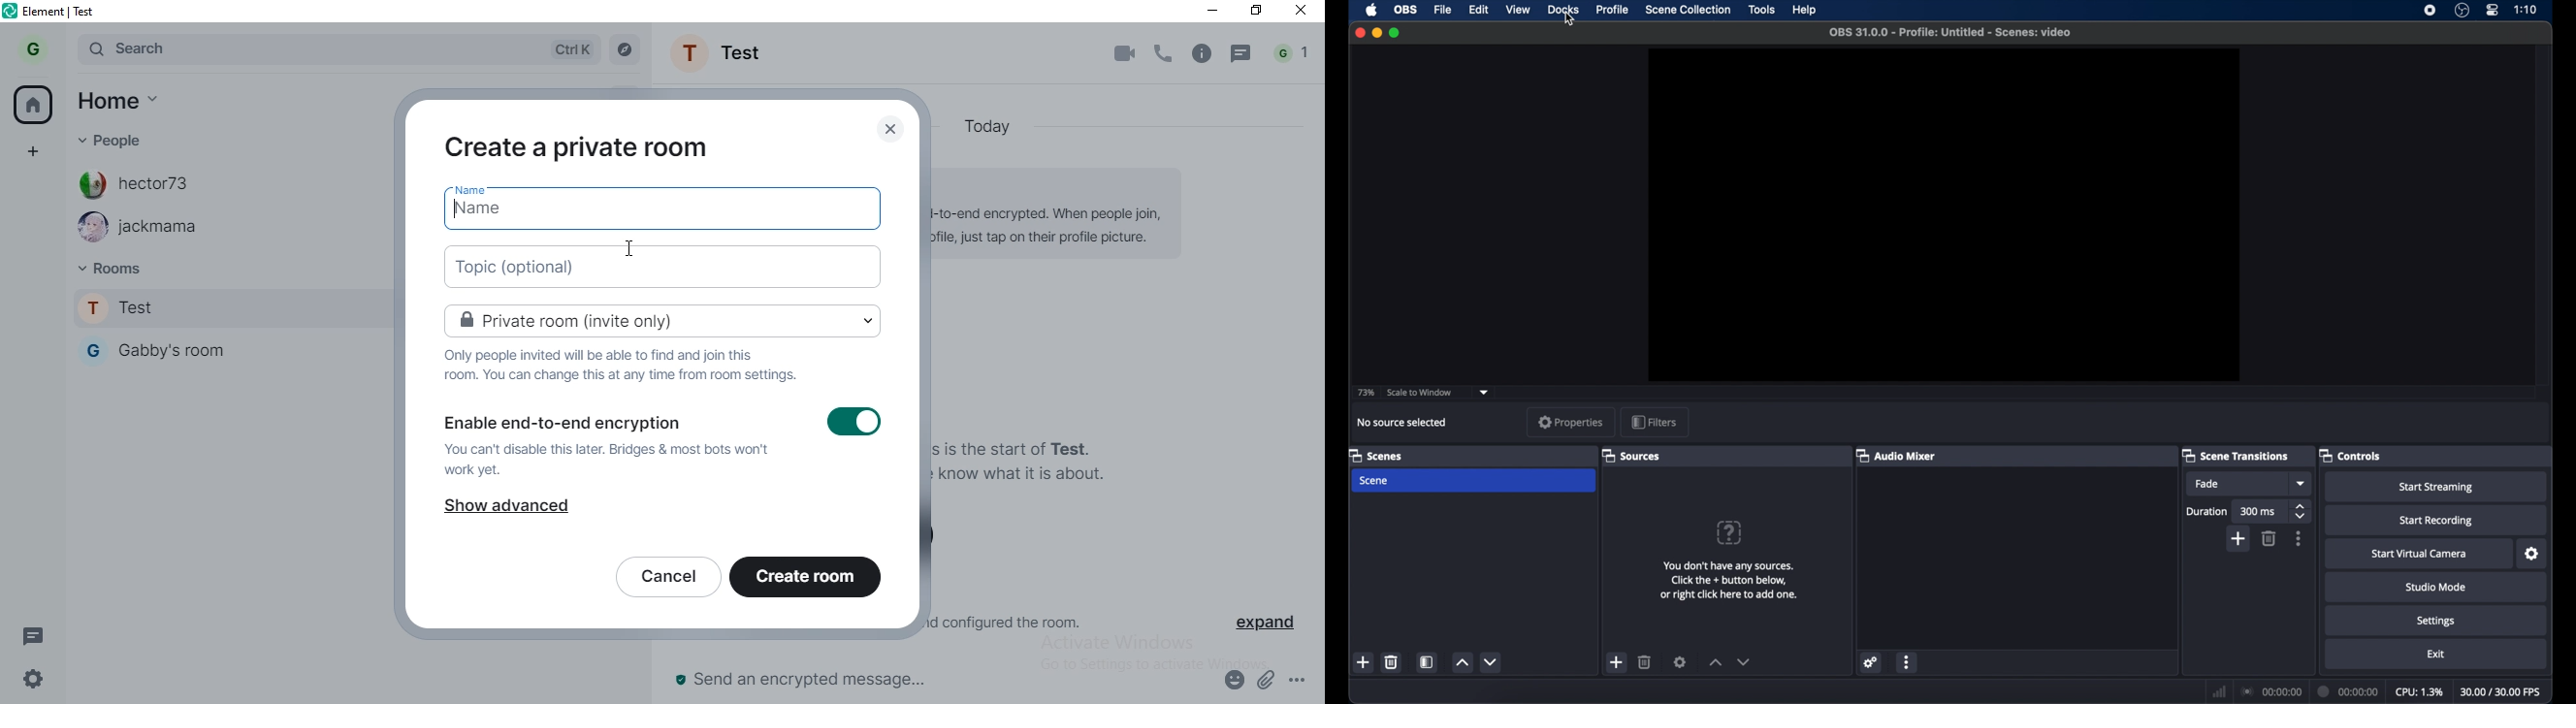  I want to click on rooms, so click(129, 267).